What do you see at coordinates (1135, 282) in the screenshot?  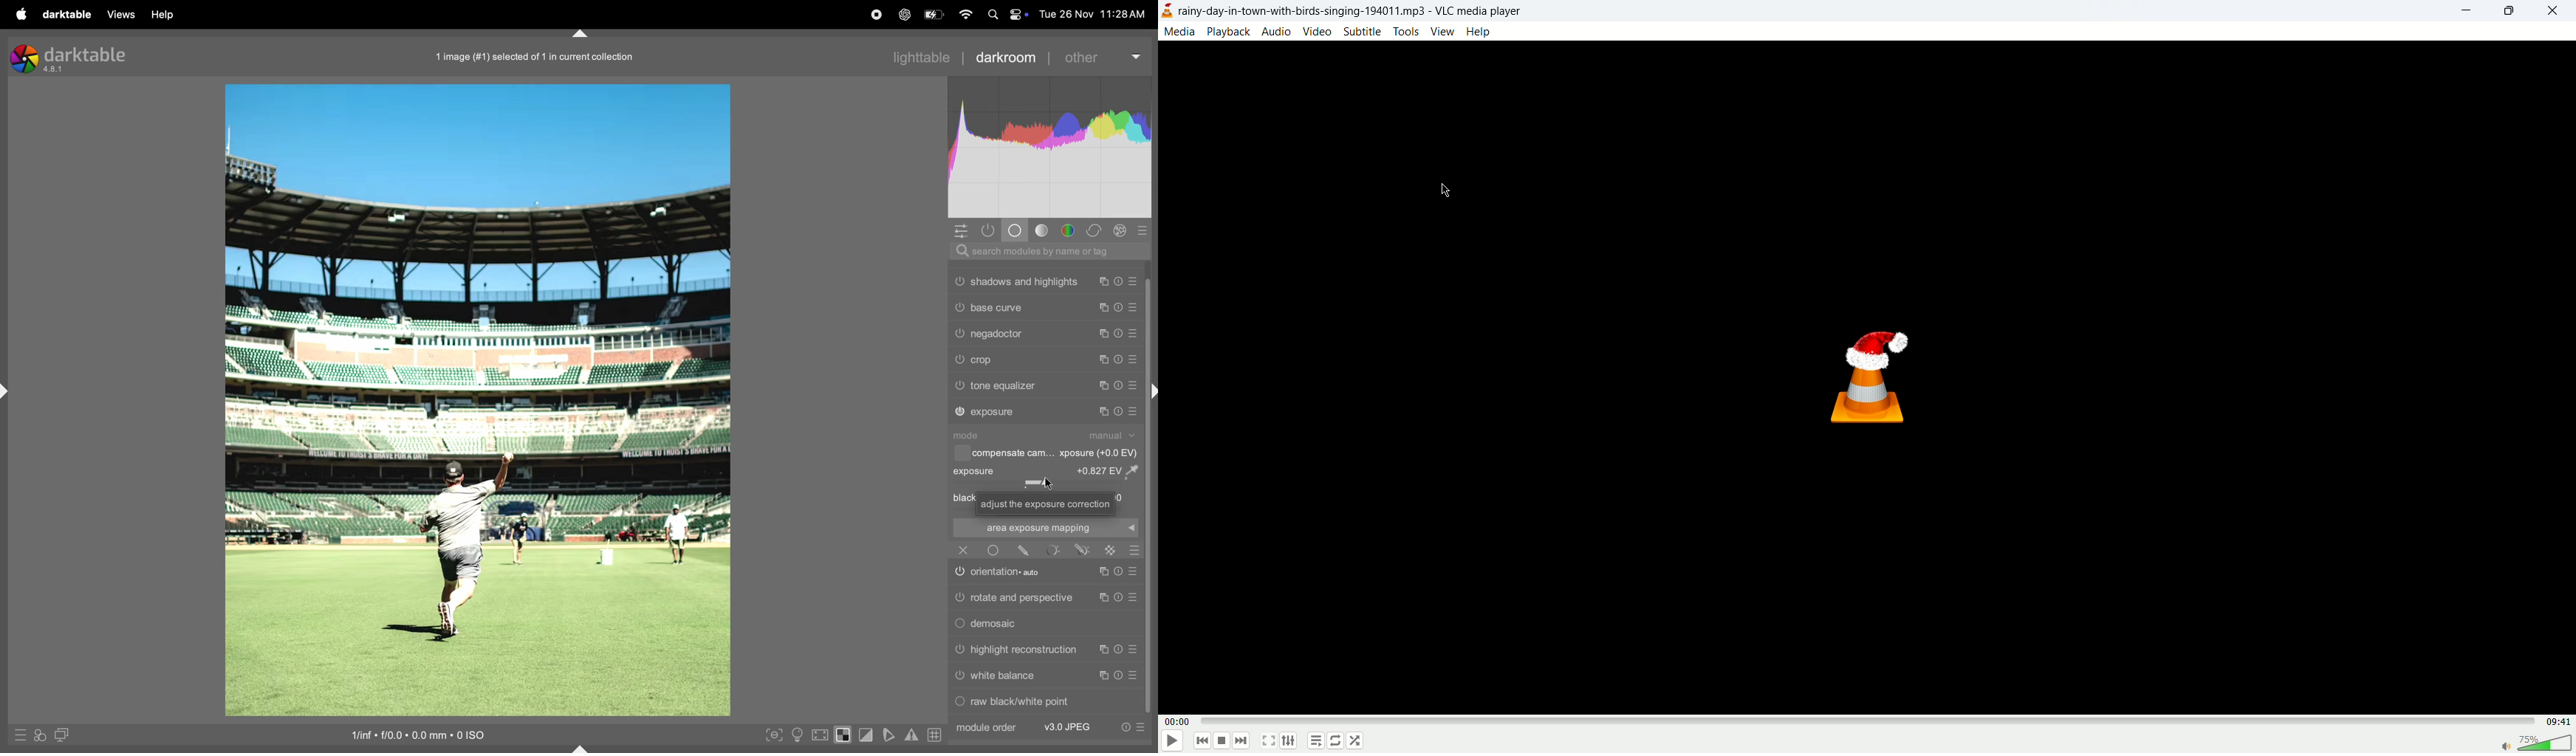 I see `Presets ` at bounding box center [1135, 282].